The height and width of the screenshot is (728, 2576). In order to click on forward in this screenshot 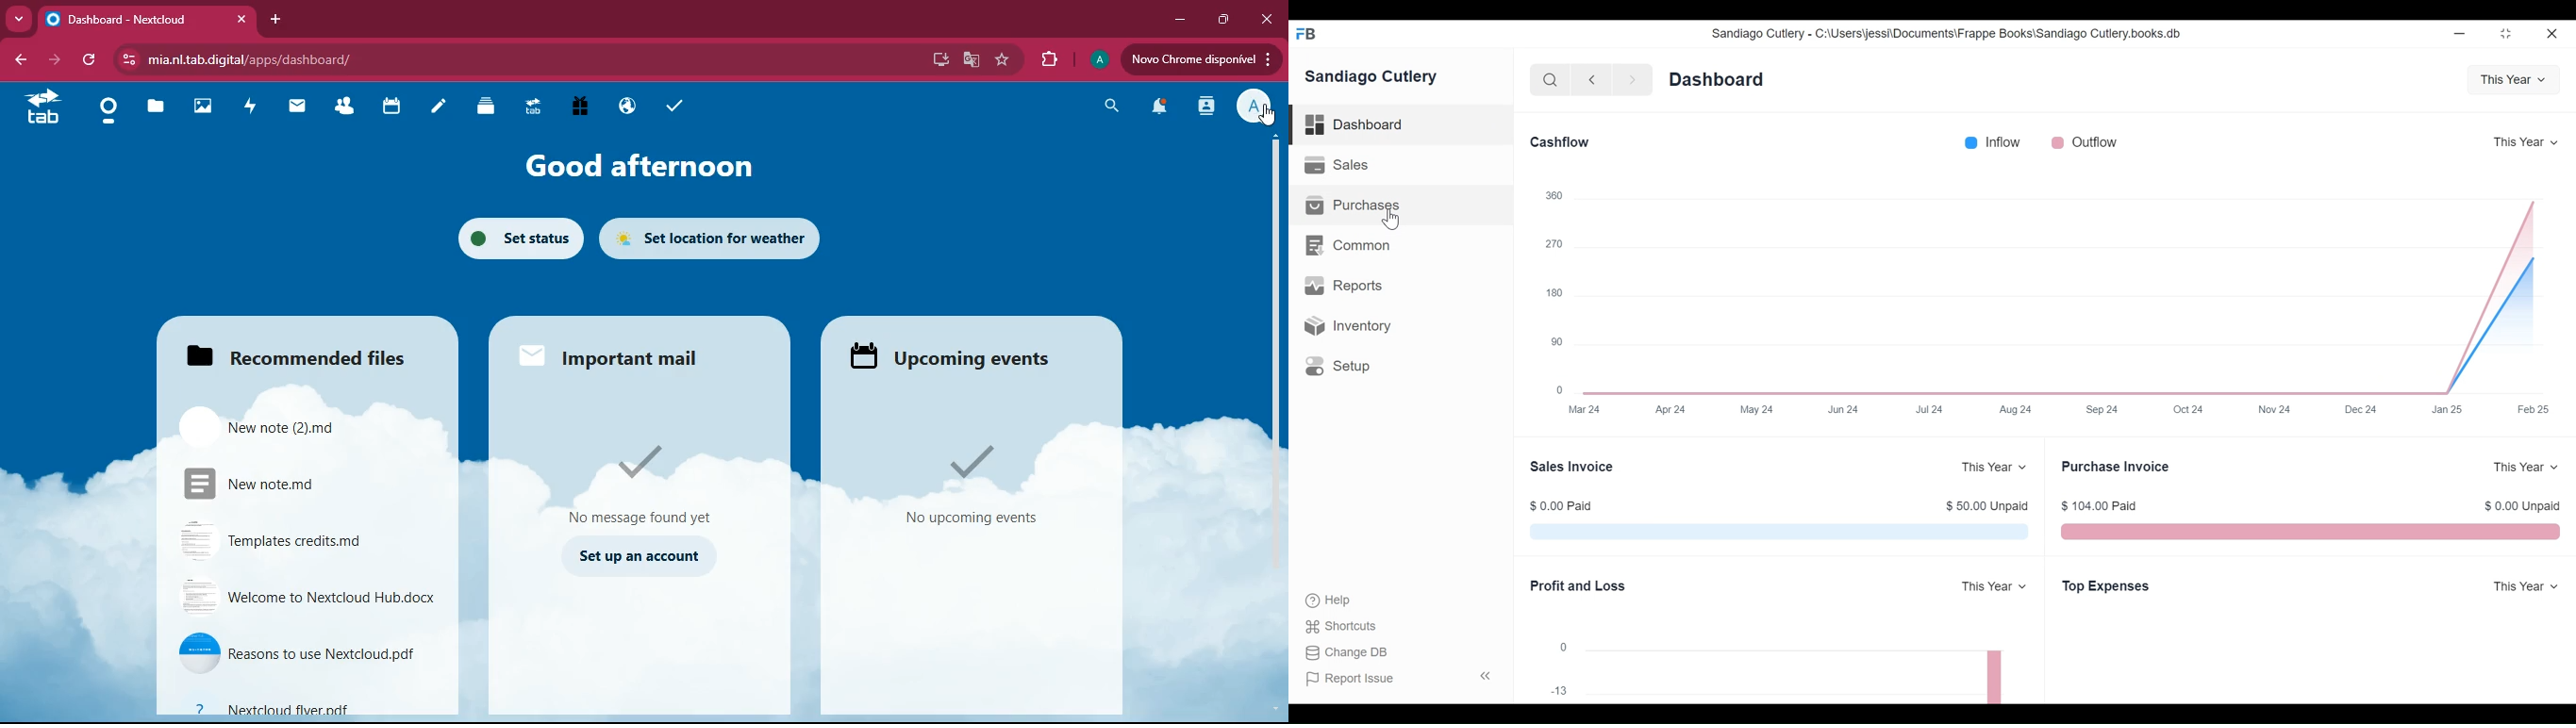, I will do `click(52, 61)`.